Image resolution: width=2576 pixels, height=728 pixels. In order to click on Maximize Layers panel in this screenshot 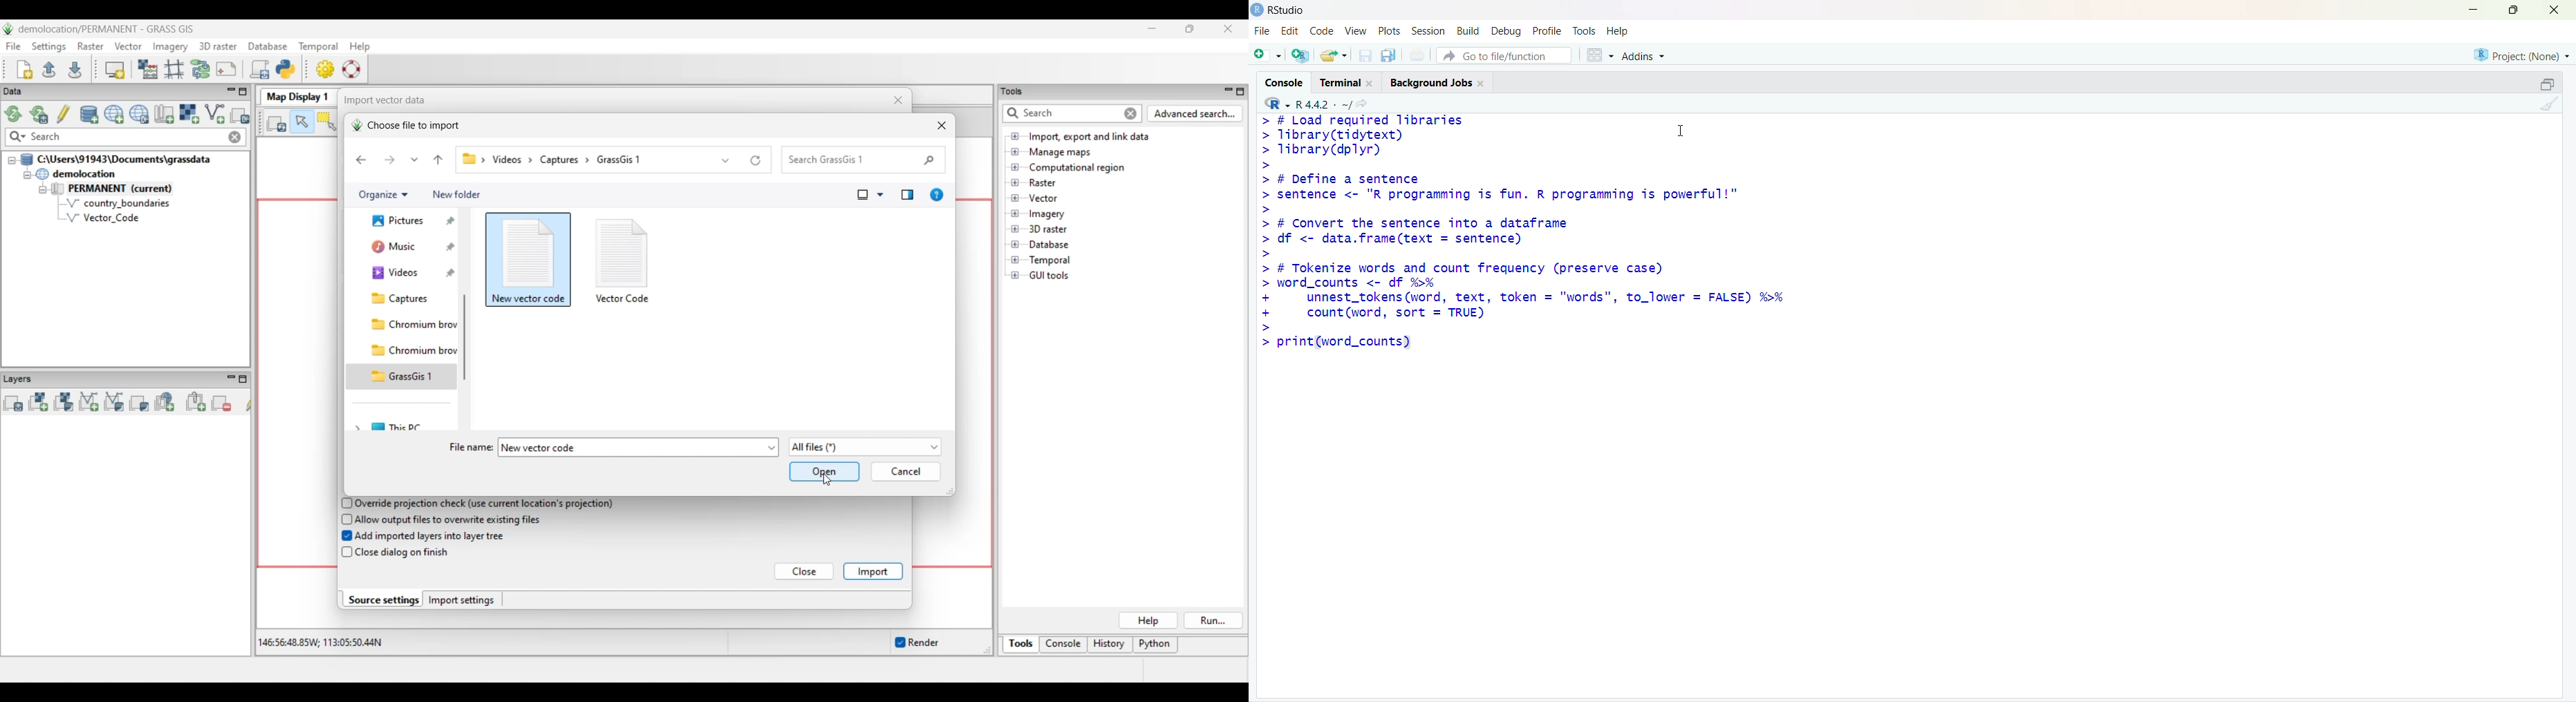, I will do `click(243, 379)`.